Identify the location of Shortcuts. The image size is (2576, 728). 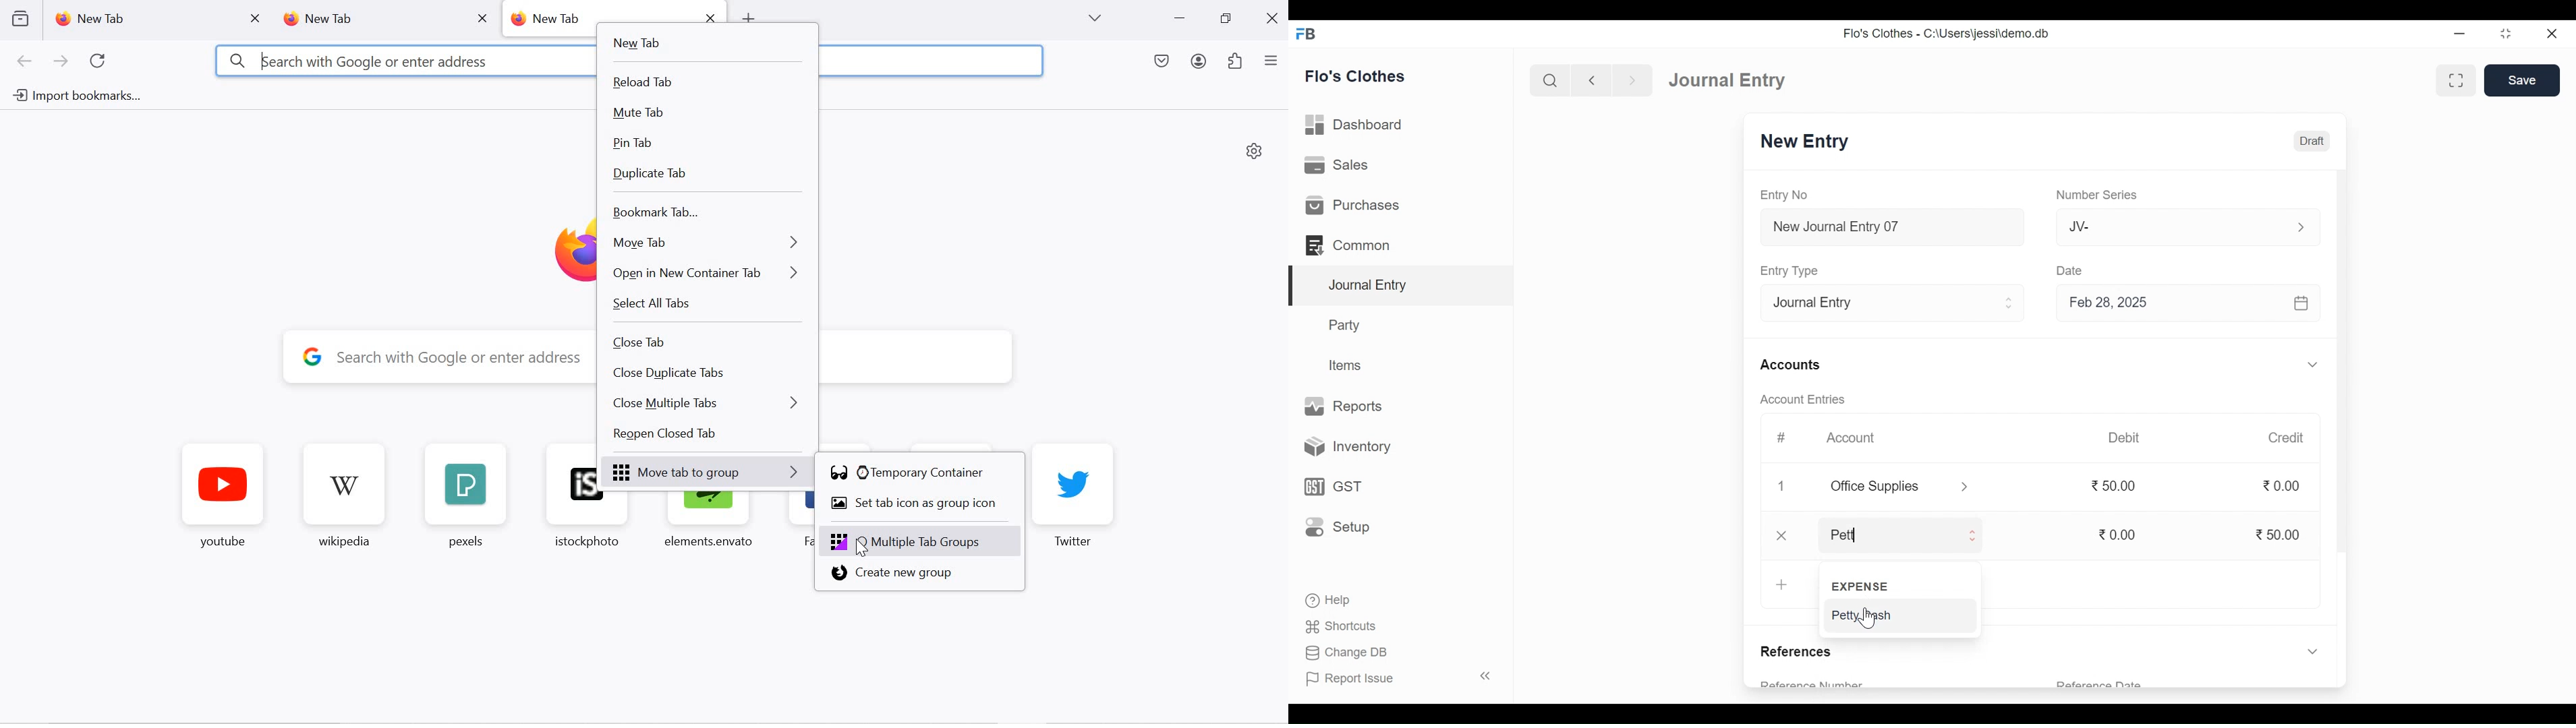
(1349, 624).